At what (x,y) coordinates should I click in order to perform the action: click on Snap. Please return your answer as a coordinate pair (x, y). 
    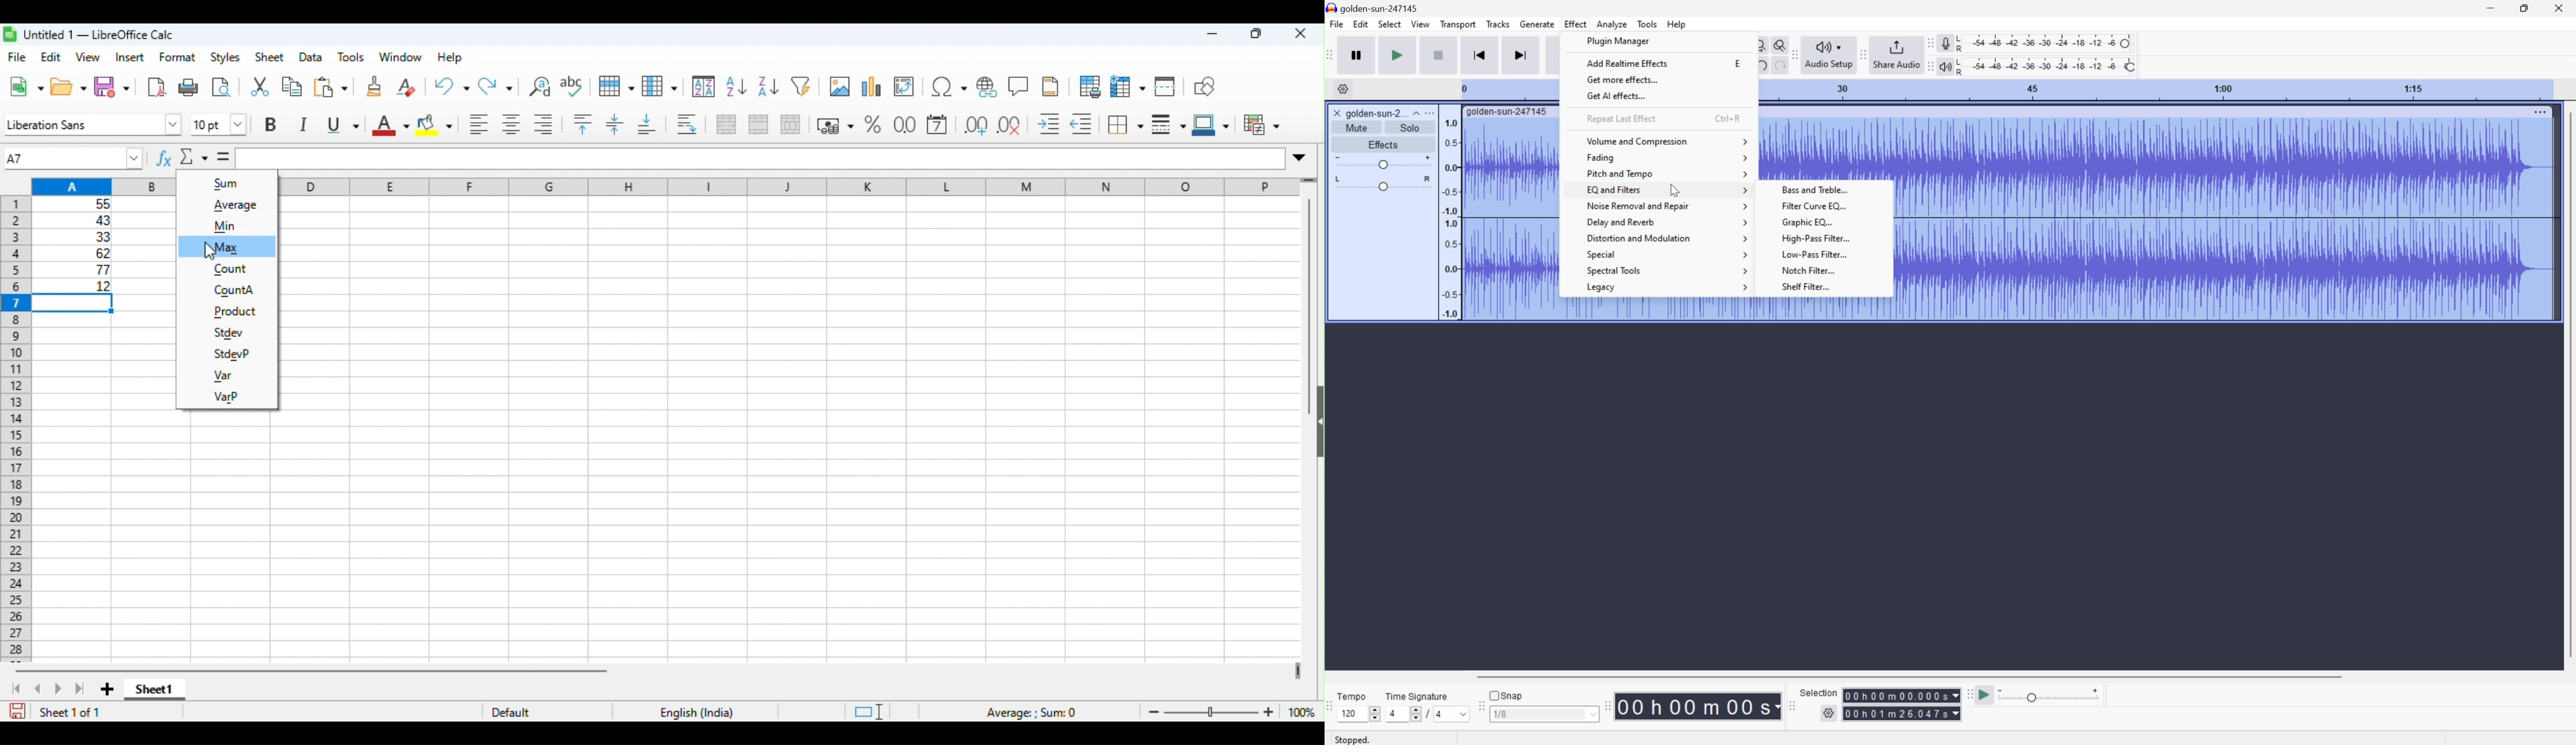
    Looking at the image, I should click on (1506, 695).